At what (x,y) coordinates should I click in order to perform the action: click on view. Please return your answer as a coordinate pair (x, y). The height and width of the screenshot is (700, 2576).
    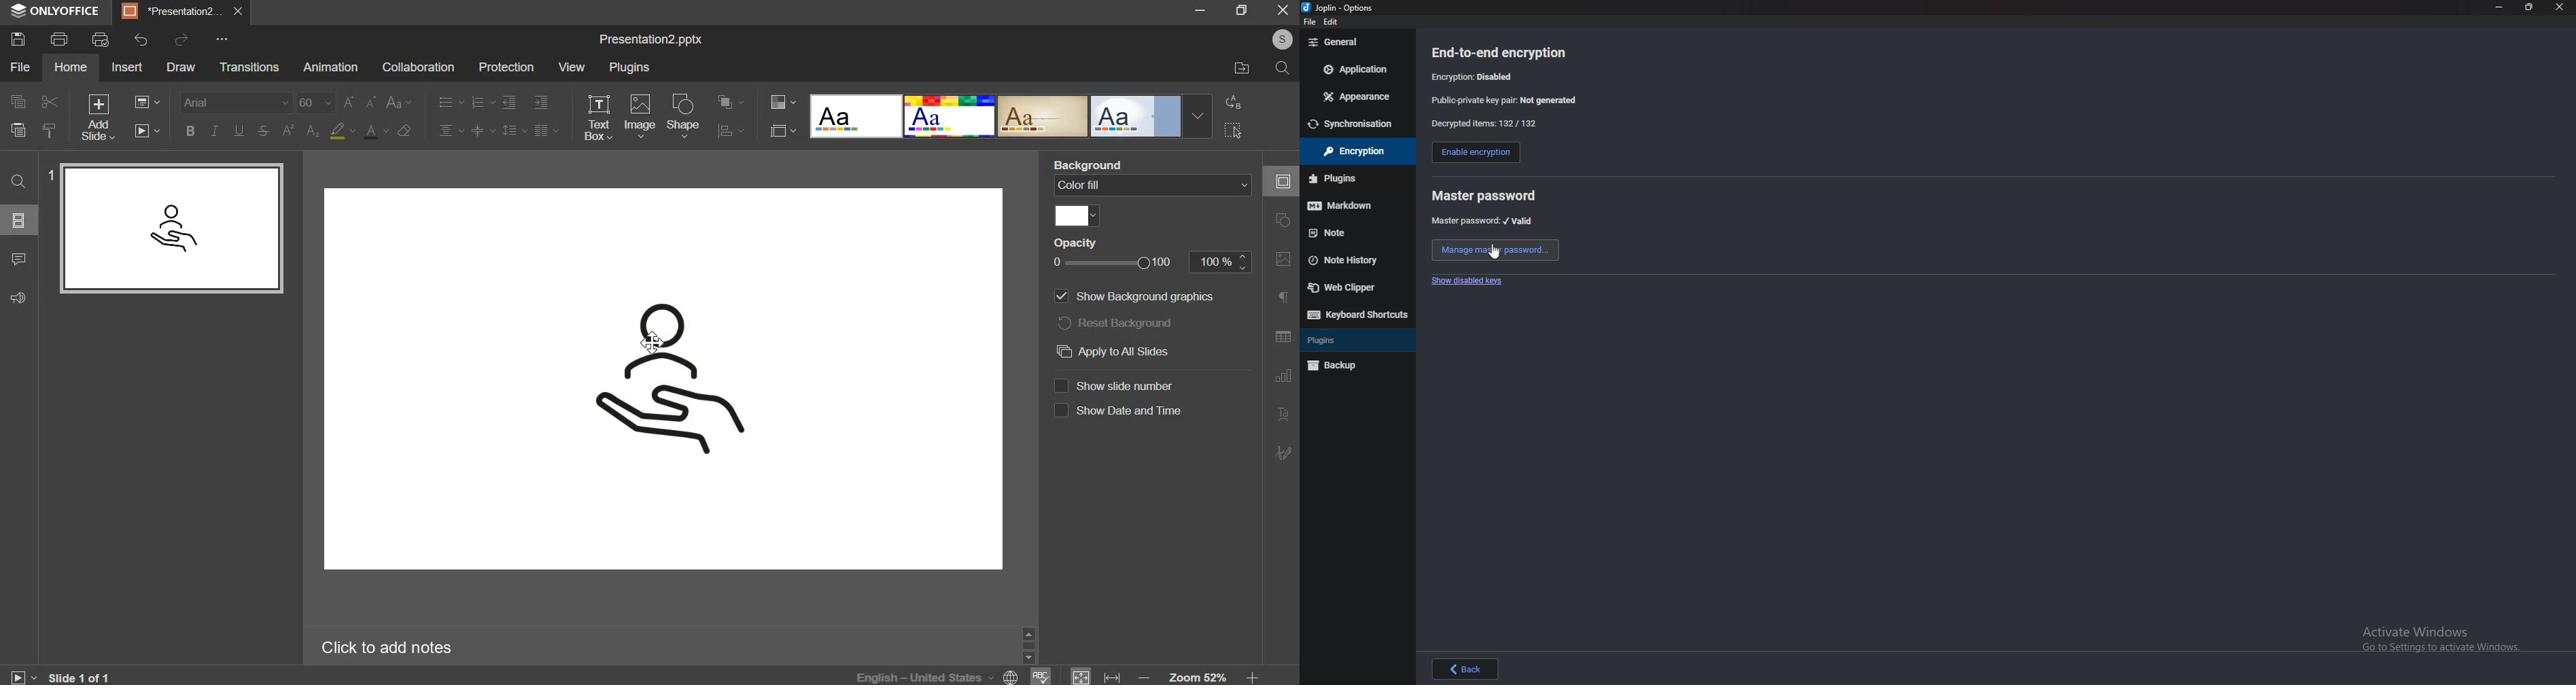
    Looking at the image, I should click on (571, 66).